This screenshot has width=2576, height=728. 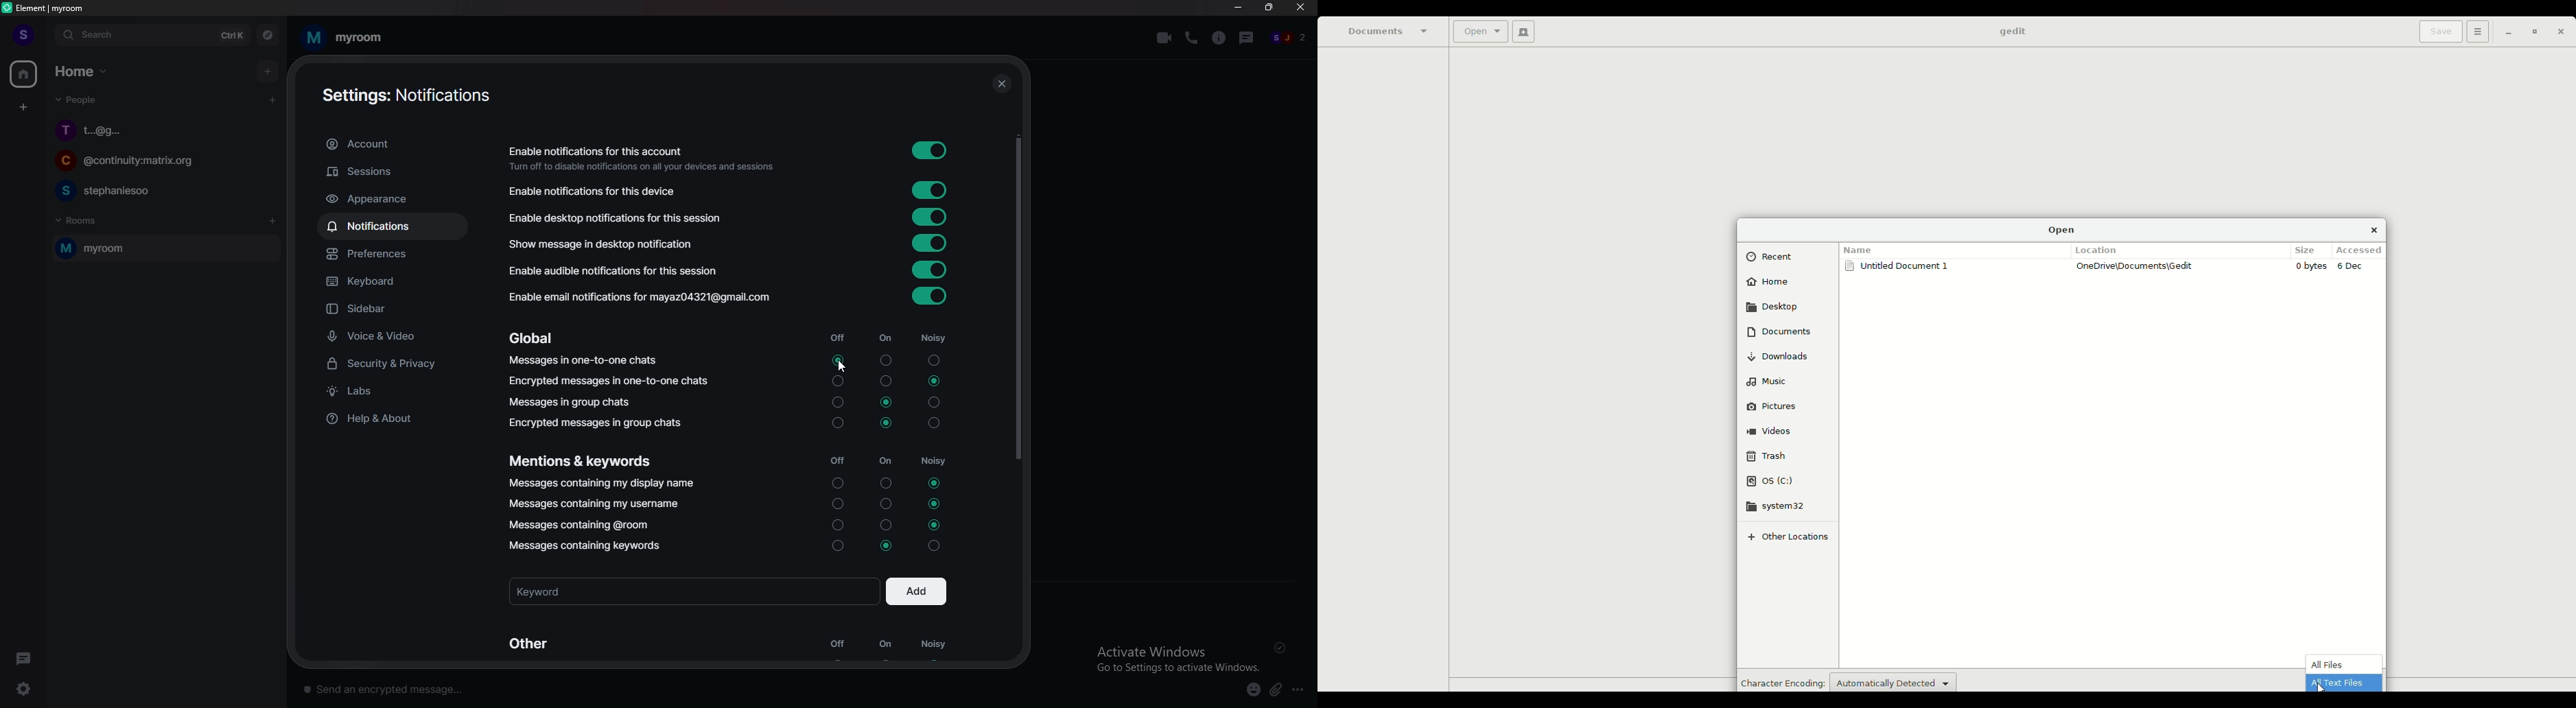 What do you see at coordinates (406, 95) in the screenshot?
I see `settings account` at bounding box center [406, 95].